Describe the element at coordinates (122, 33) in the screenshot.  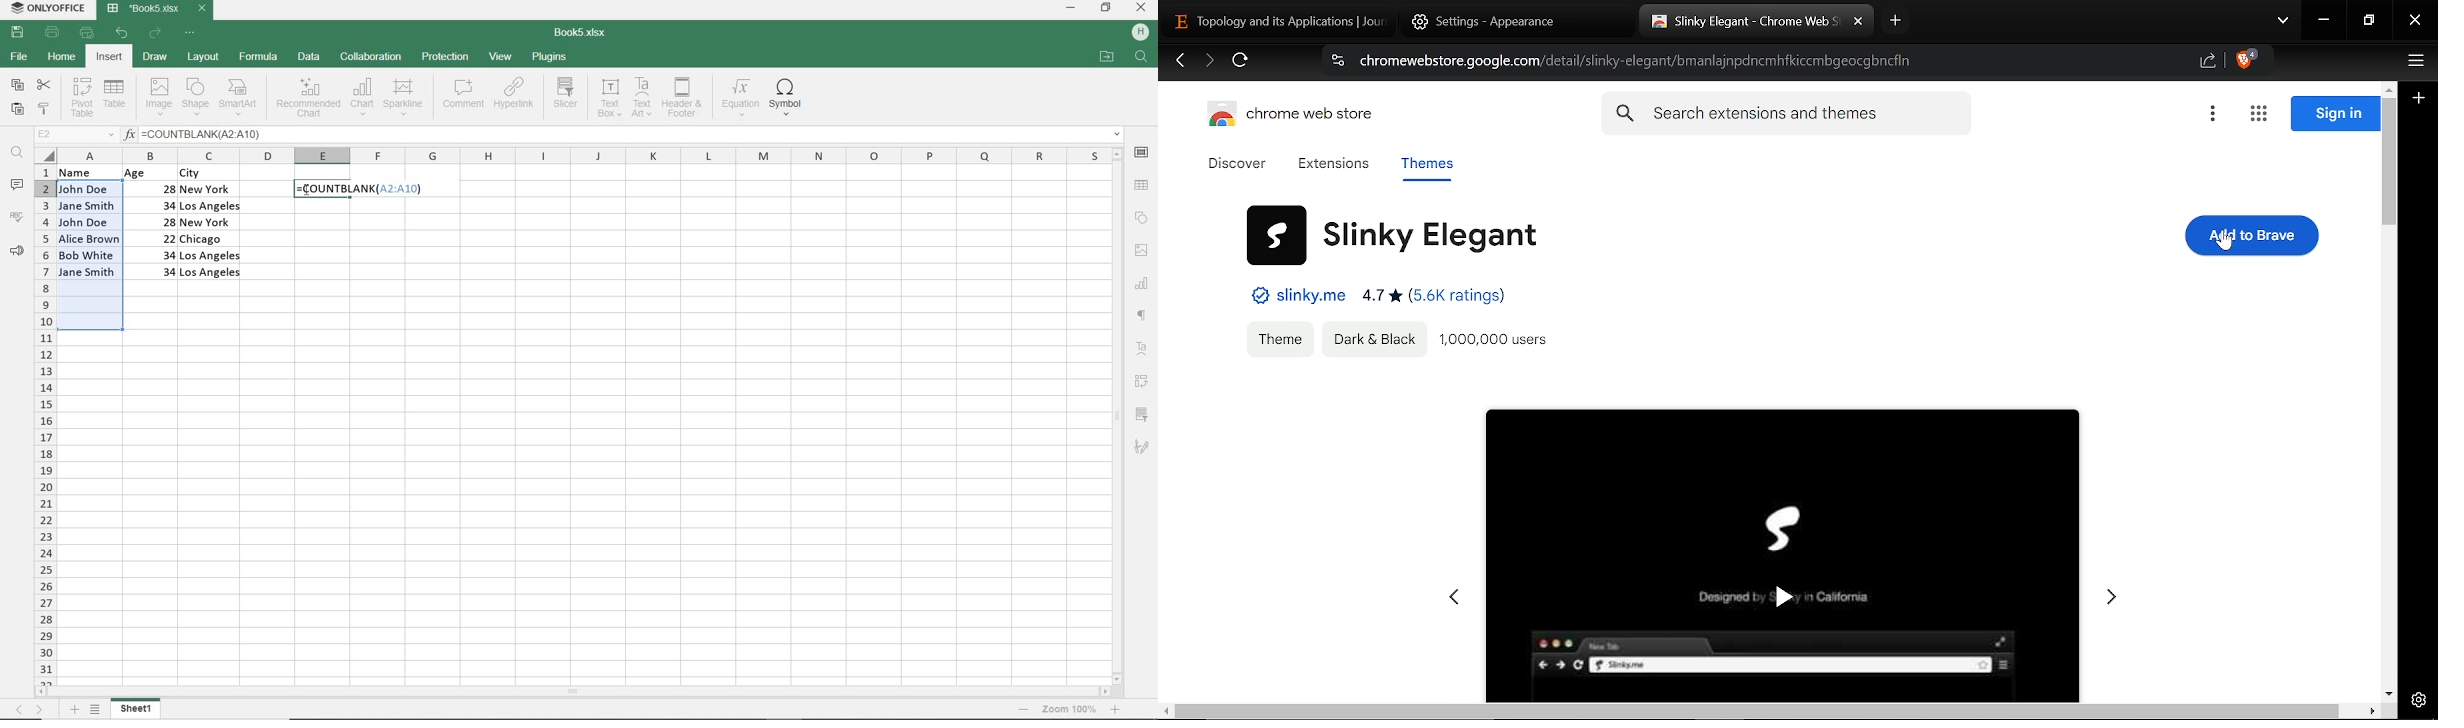
I see `UNDO` at that location.